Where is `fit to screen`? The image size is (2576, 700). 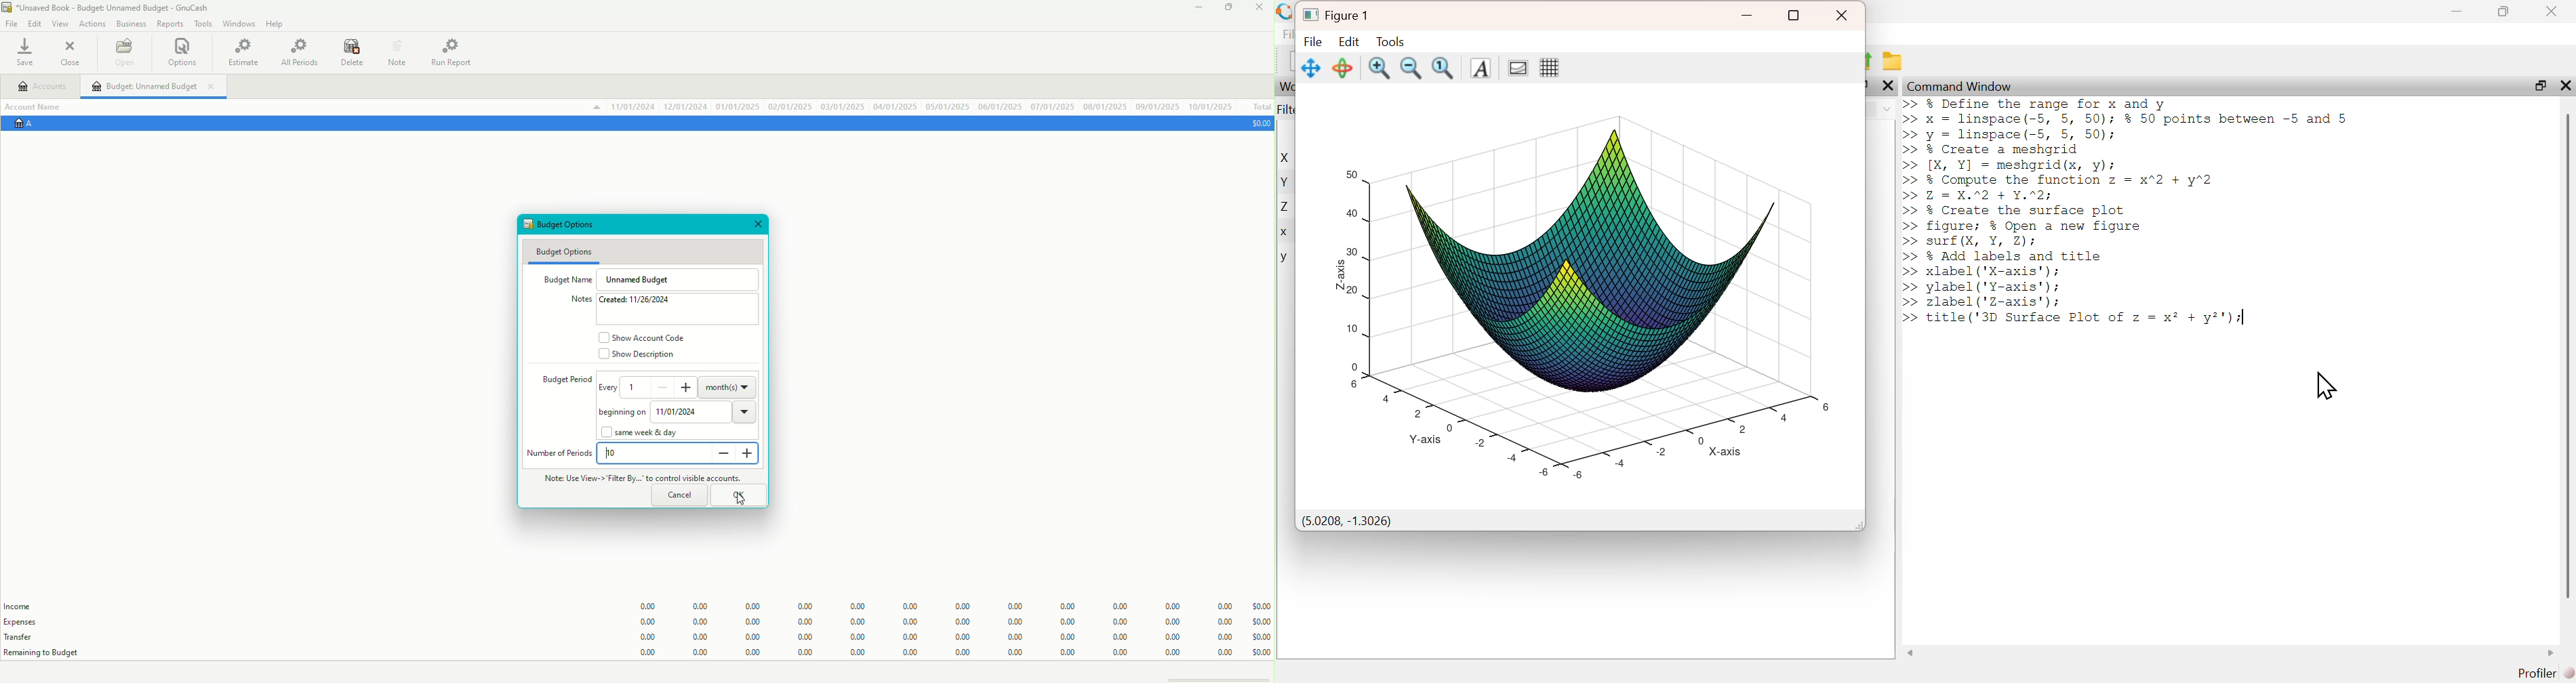 fit to screen is located at coordinates (1445, 68).